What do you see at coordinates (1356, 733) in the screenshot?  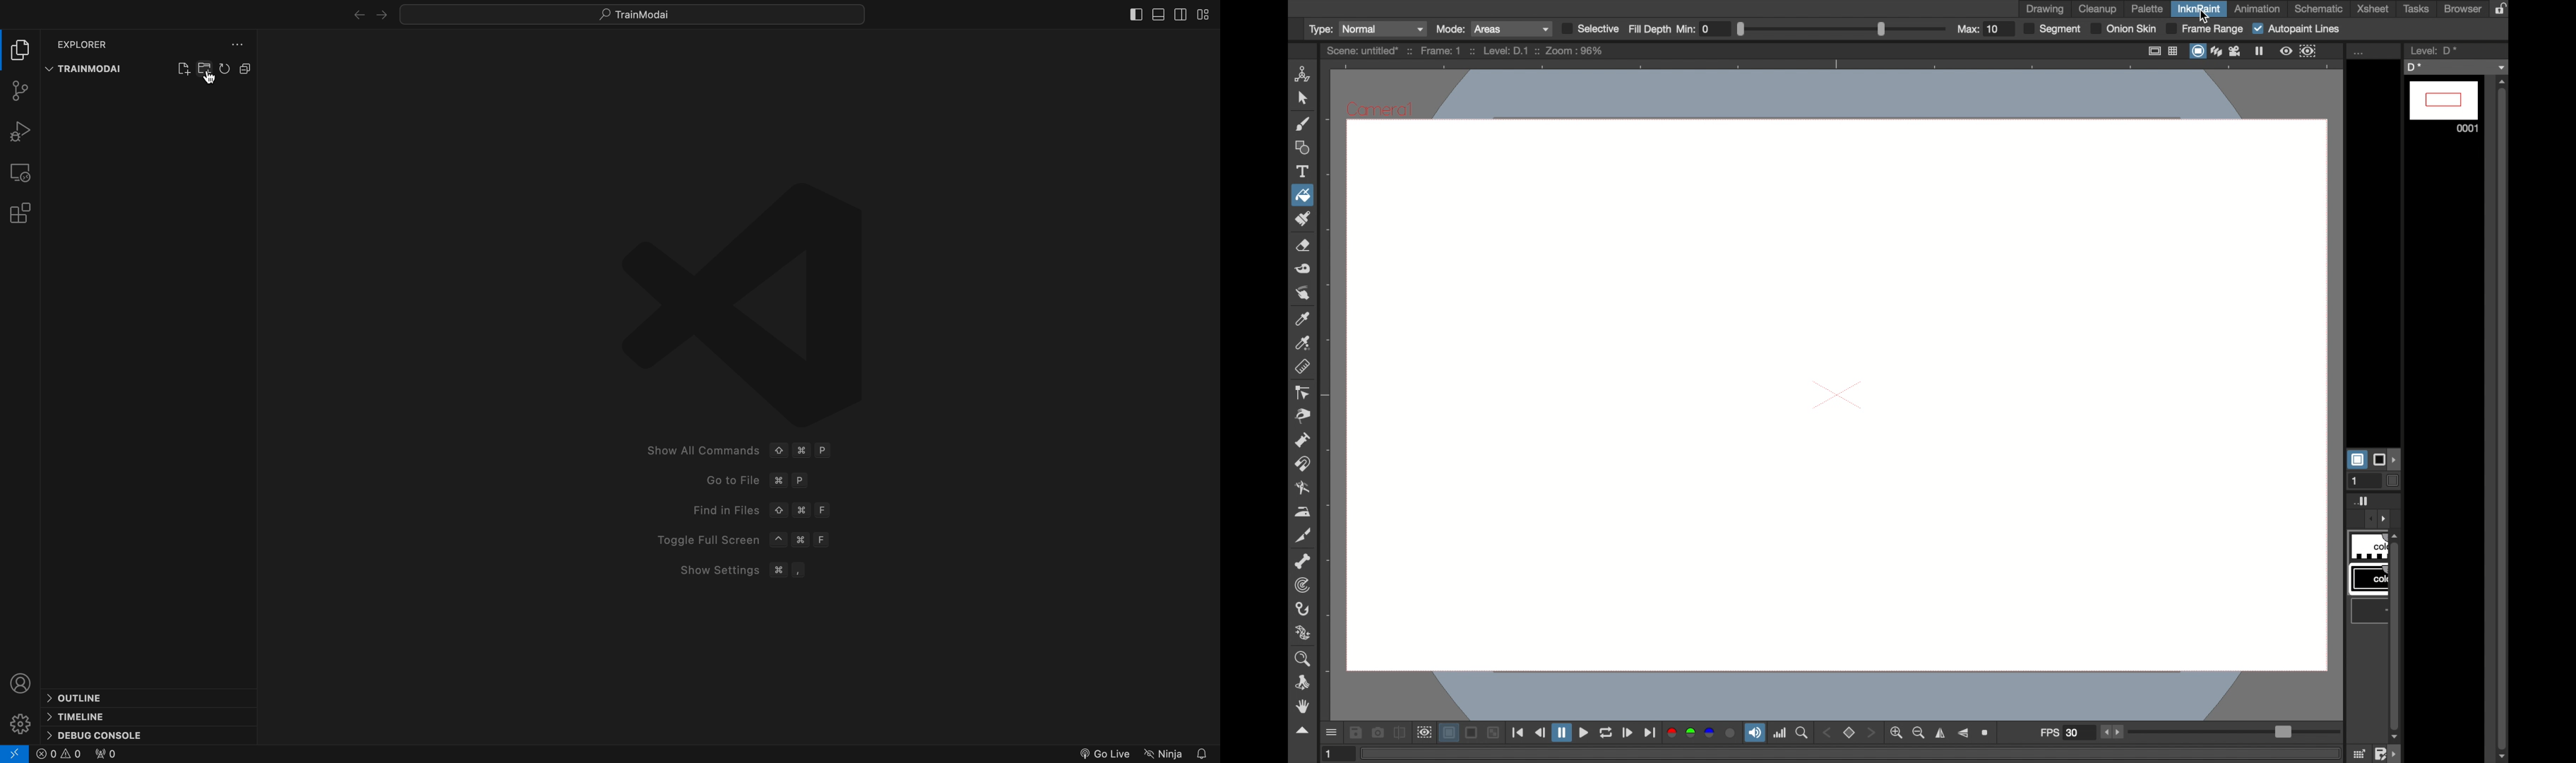 I see `save` at bounding box center [1356, 733].